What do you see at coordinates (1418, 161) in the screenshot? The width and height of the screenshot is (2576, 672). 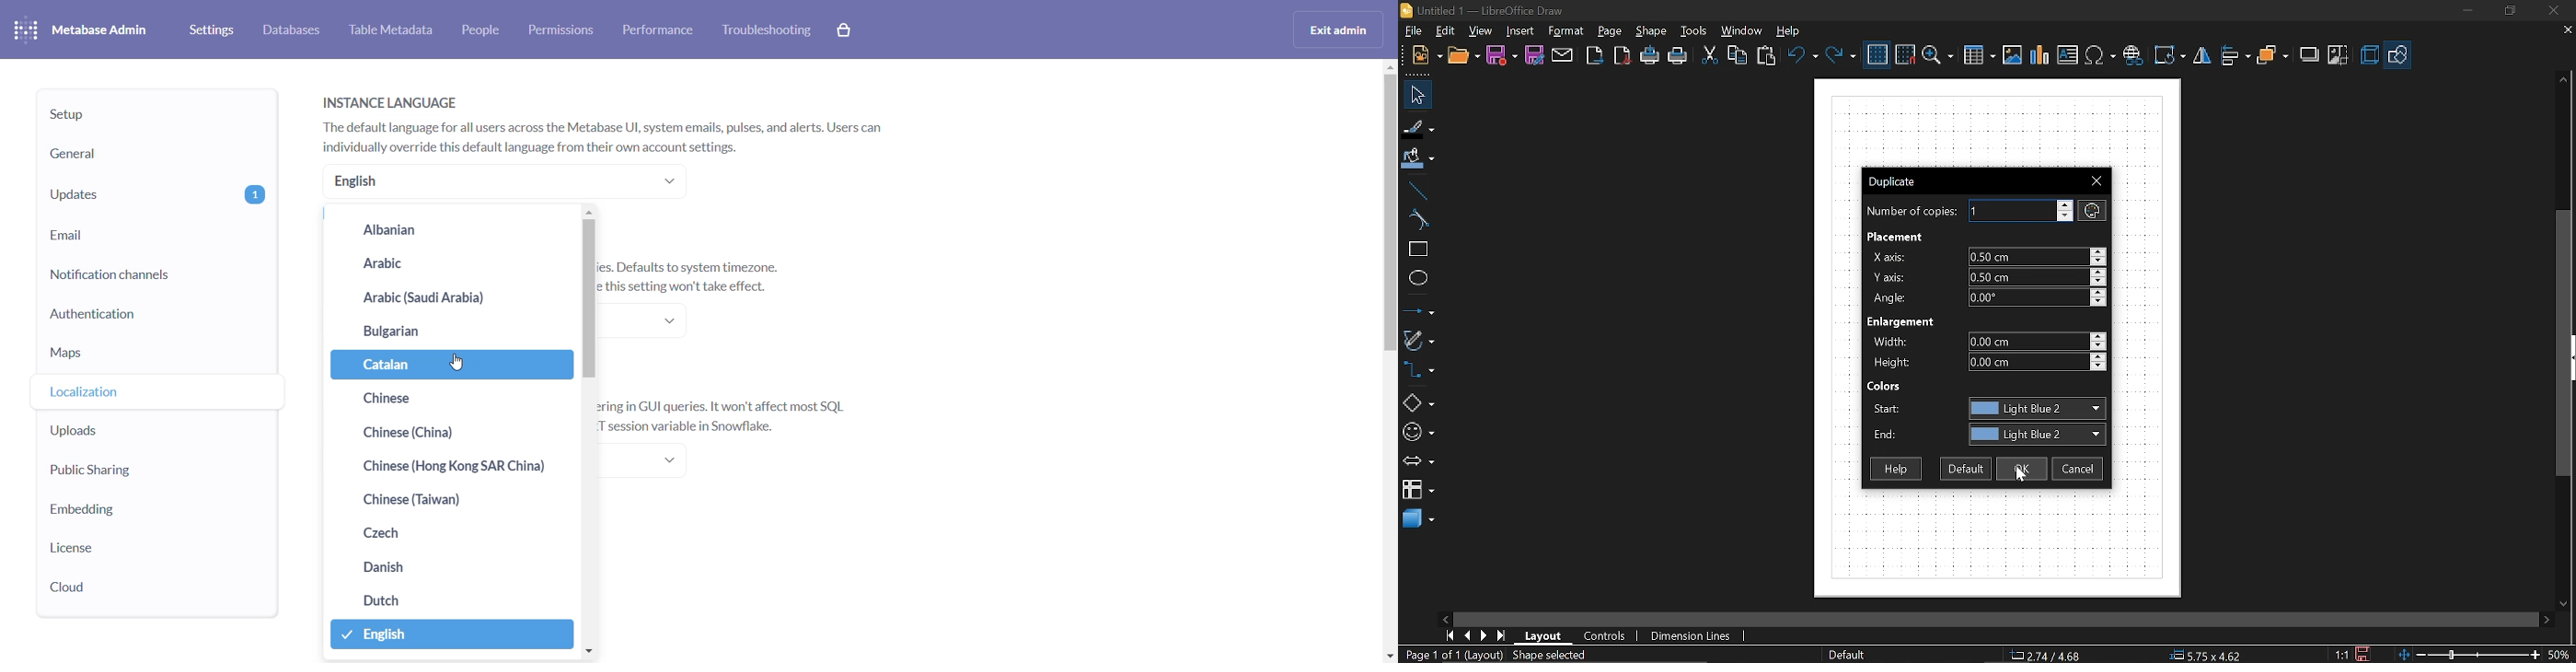 I see `Fill color` at bounding box center [1418, 161].